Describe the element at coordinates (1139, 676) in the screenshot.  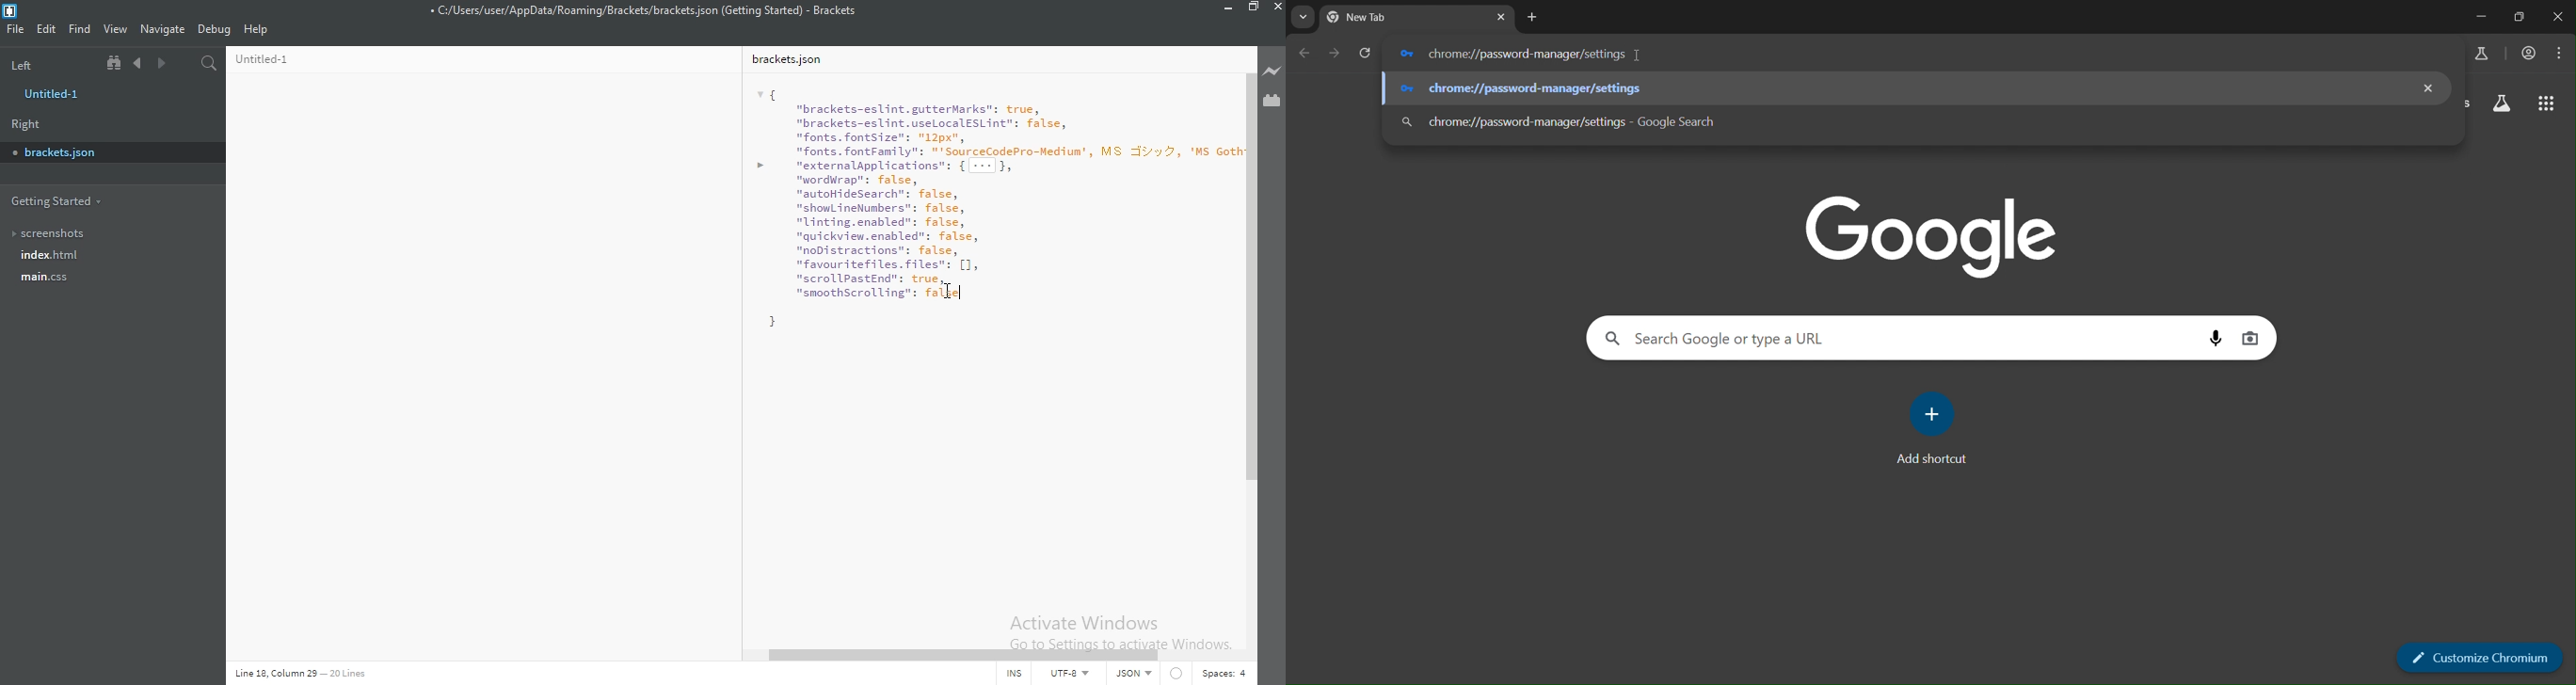
I see `JSON` at that location.